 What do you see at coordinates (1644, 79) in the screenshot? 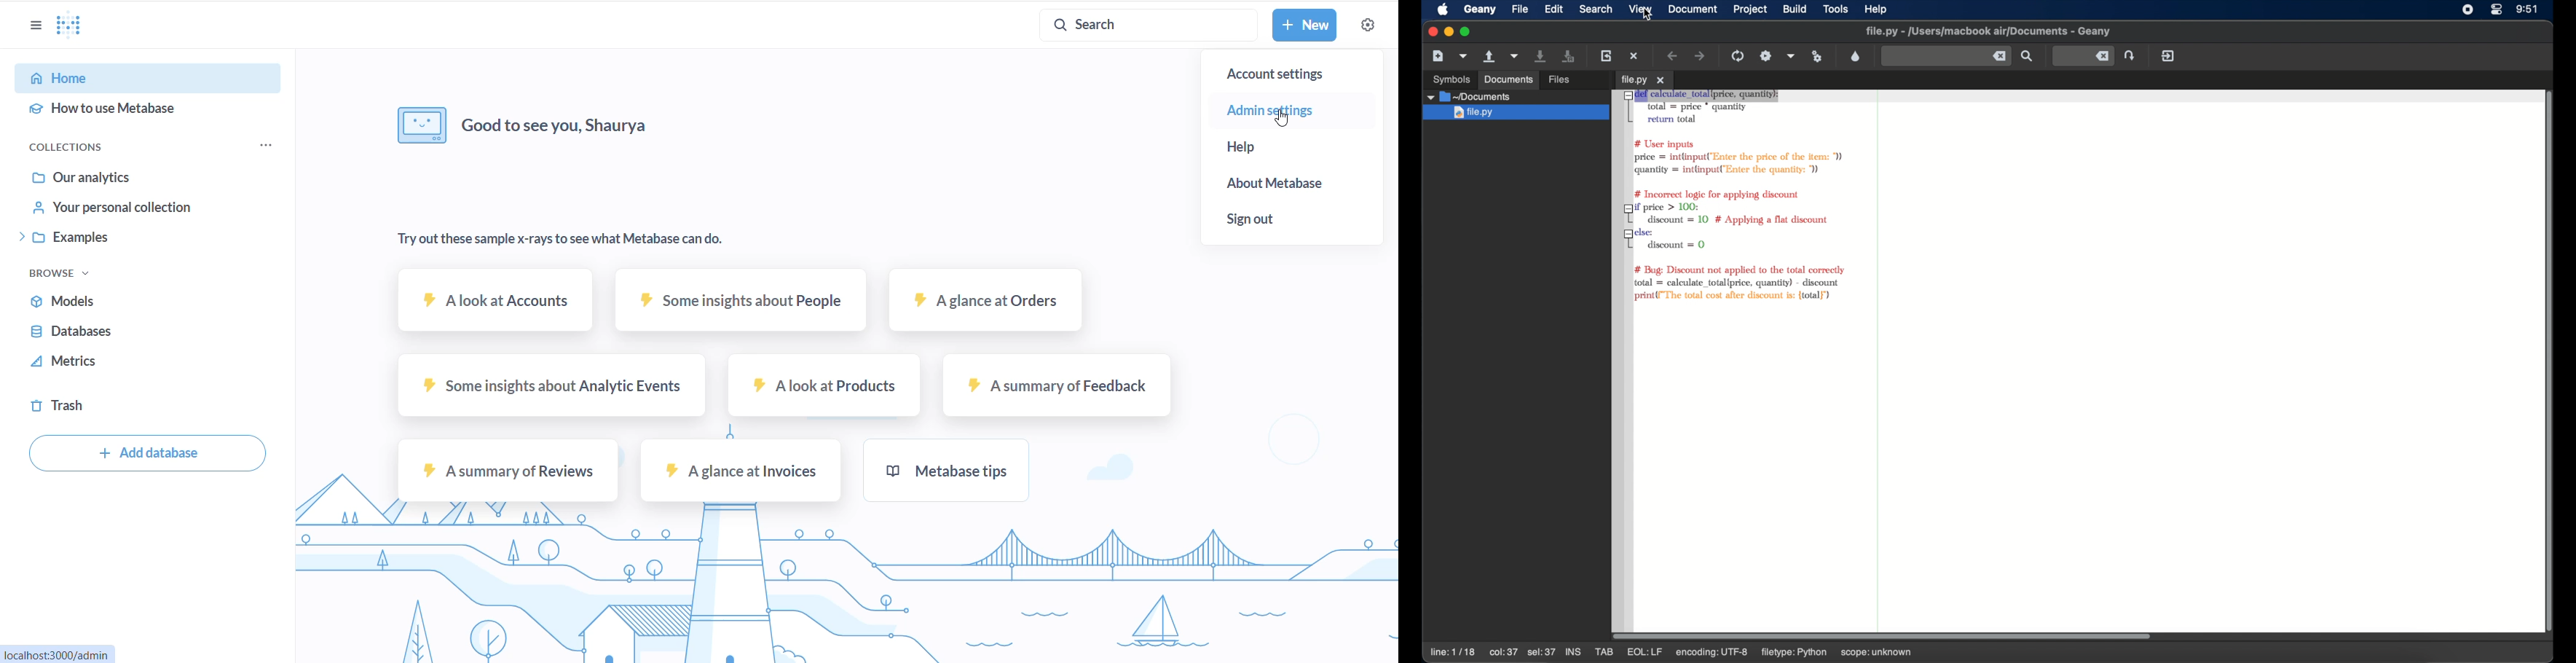
I see `tab` at bounding box center [1644, 79].